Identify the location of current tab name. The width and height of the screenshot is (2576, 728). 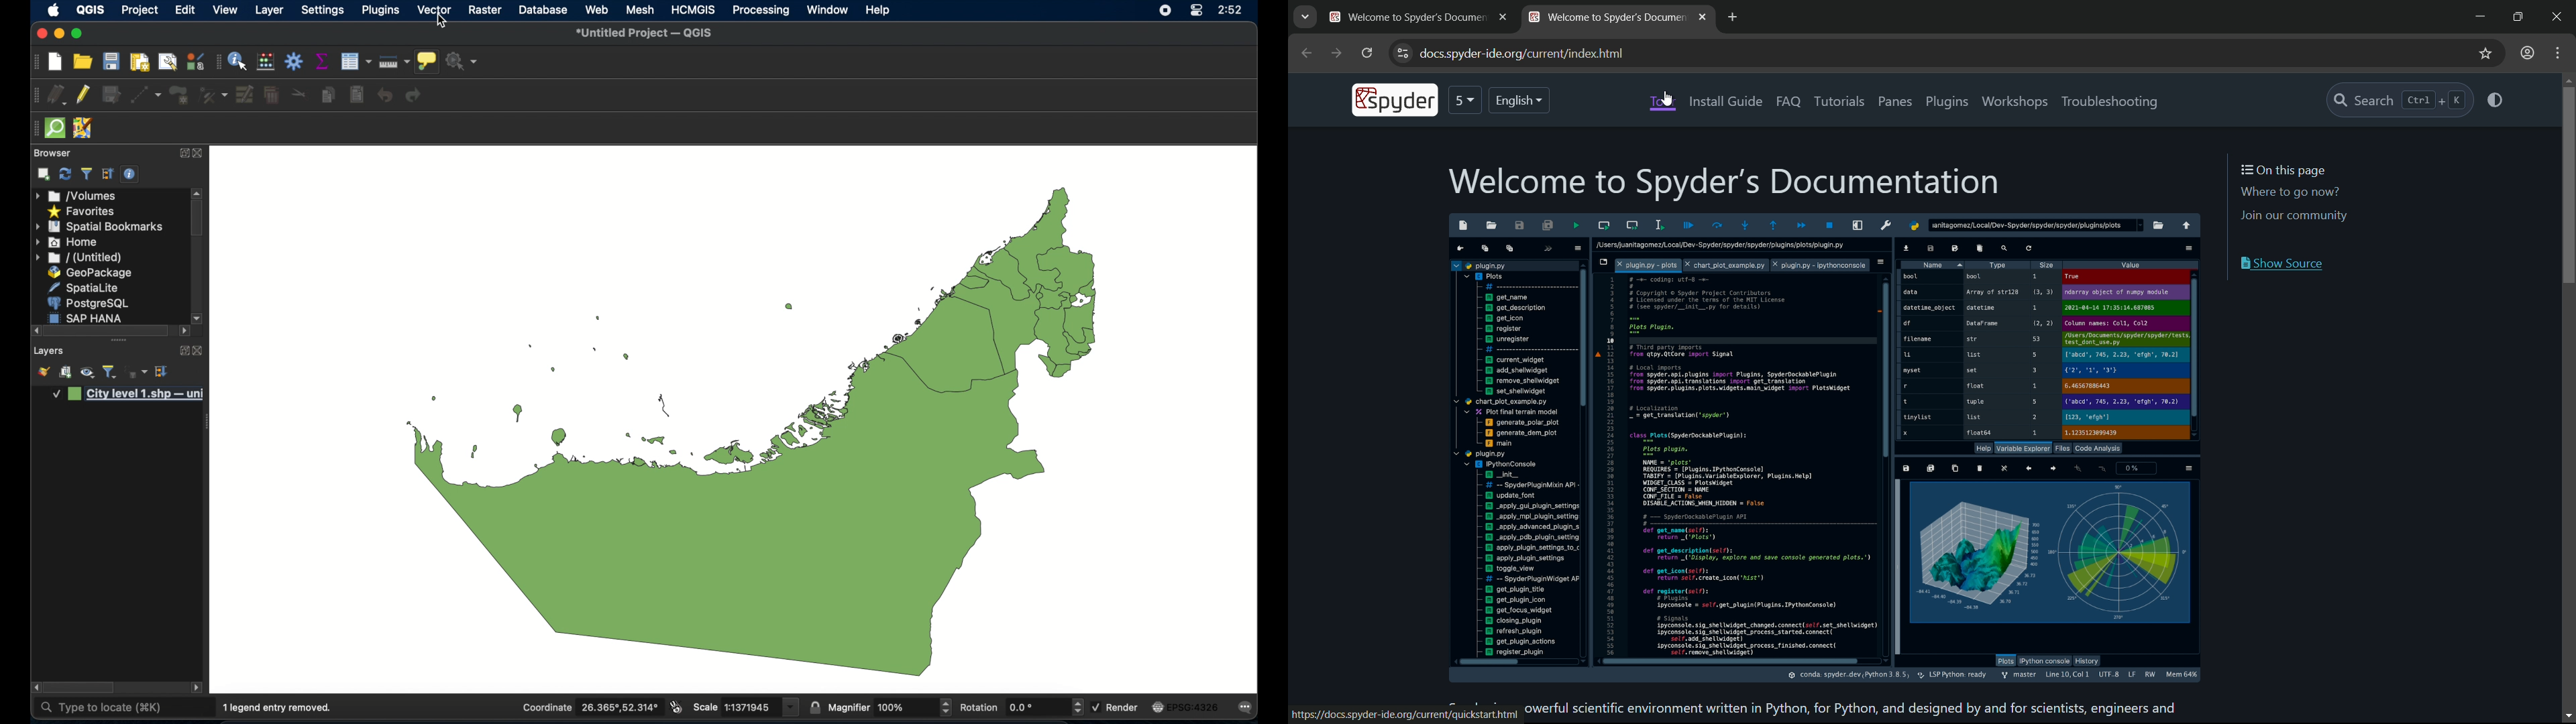
(1605, 17).